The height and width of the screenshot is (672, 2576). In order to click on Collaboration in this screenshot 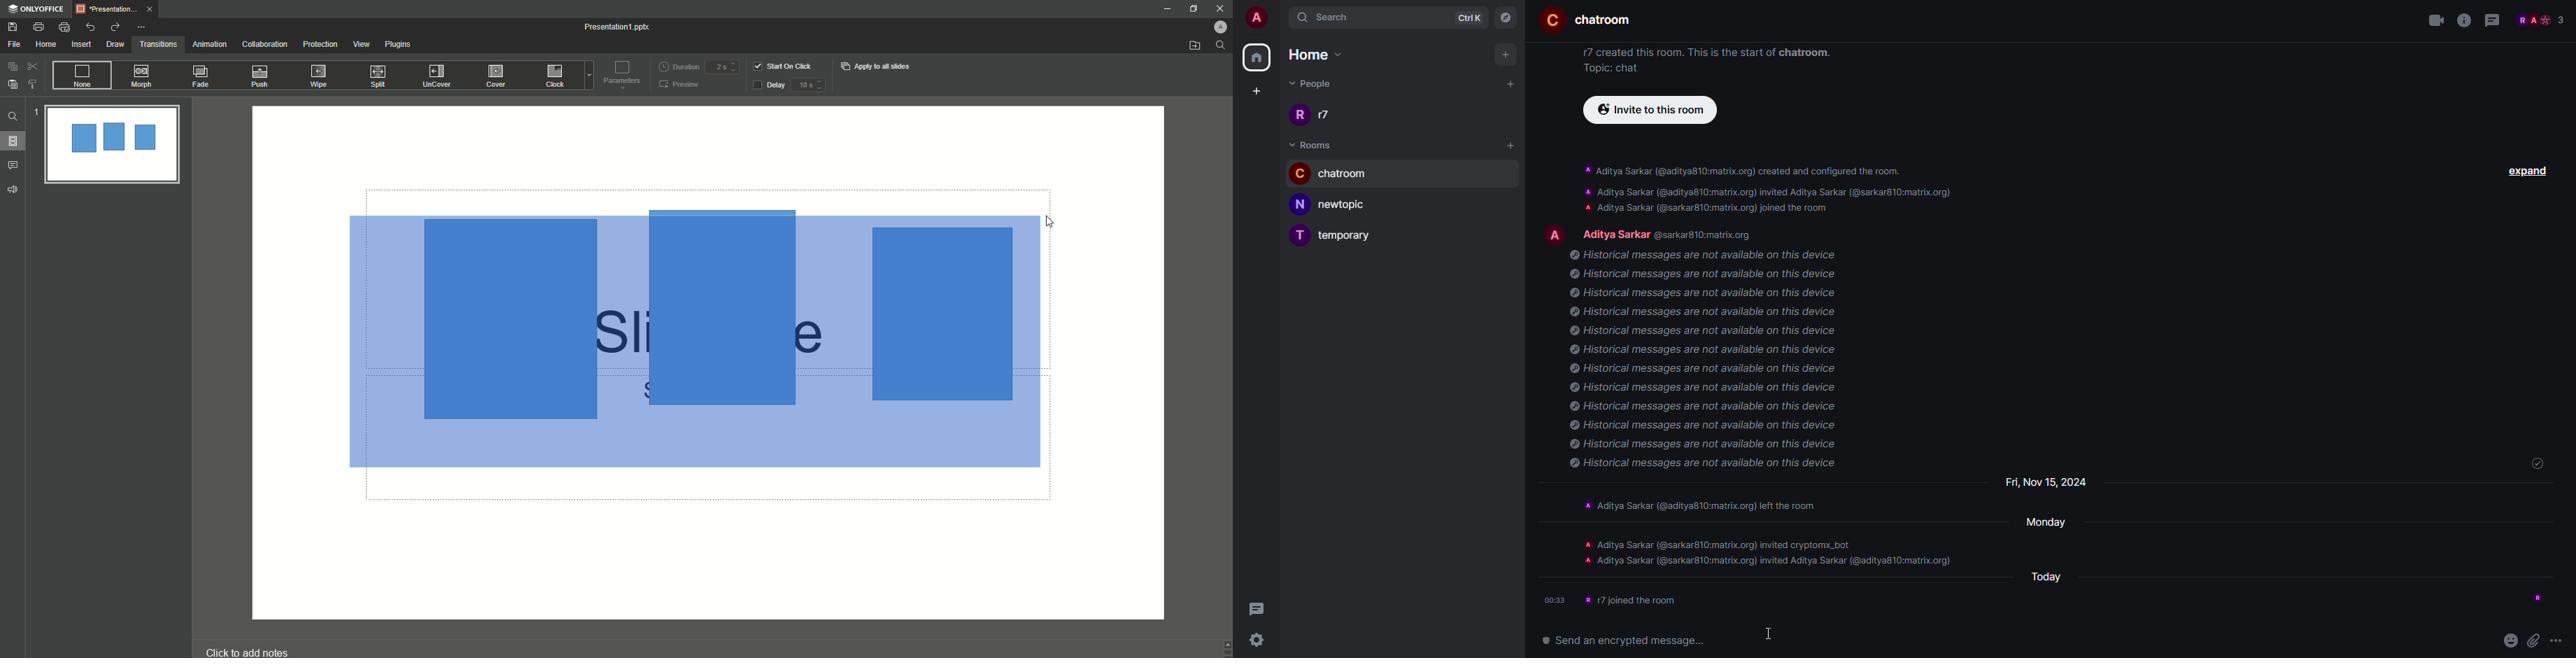, I will do `click(265, 45)`.